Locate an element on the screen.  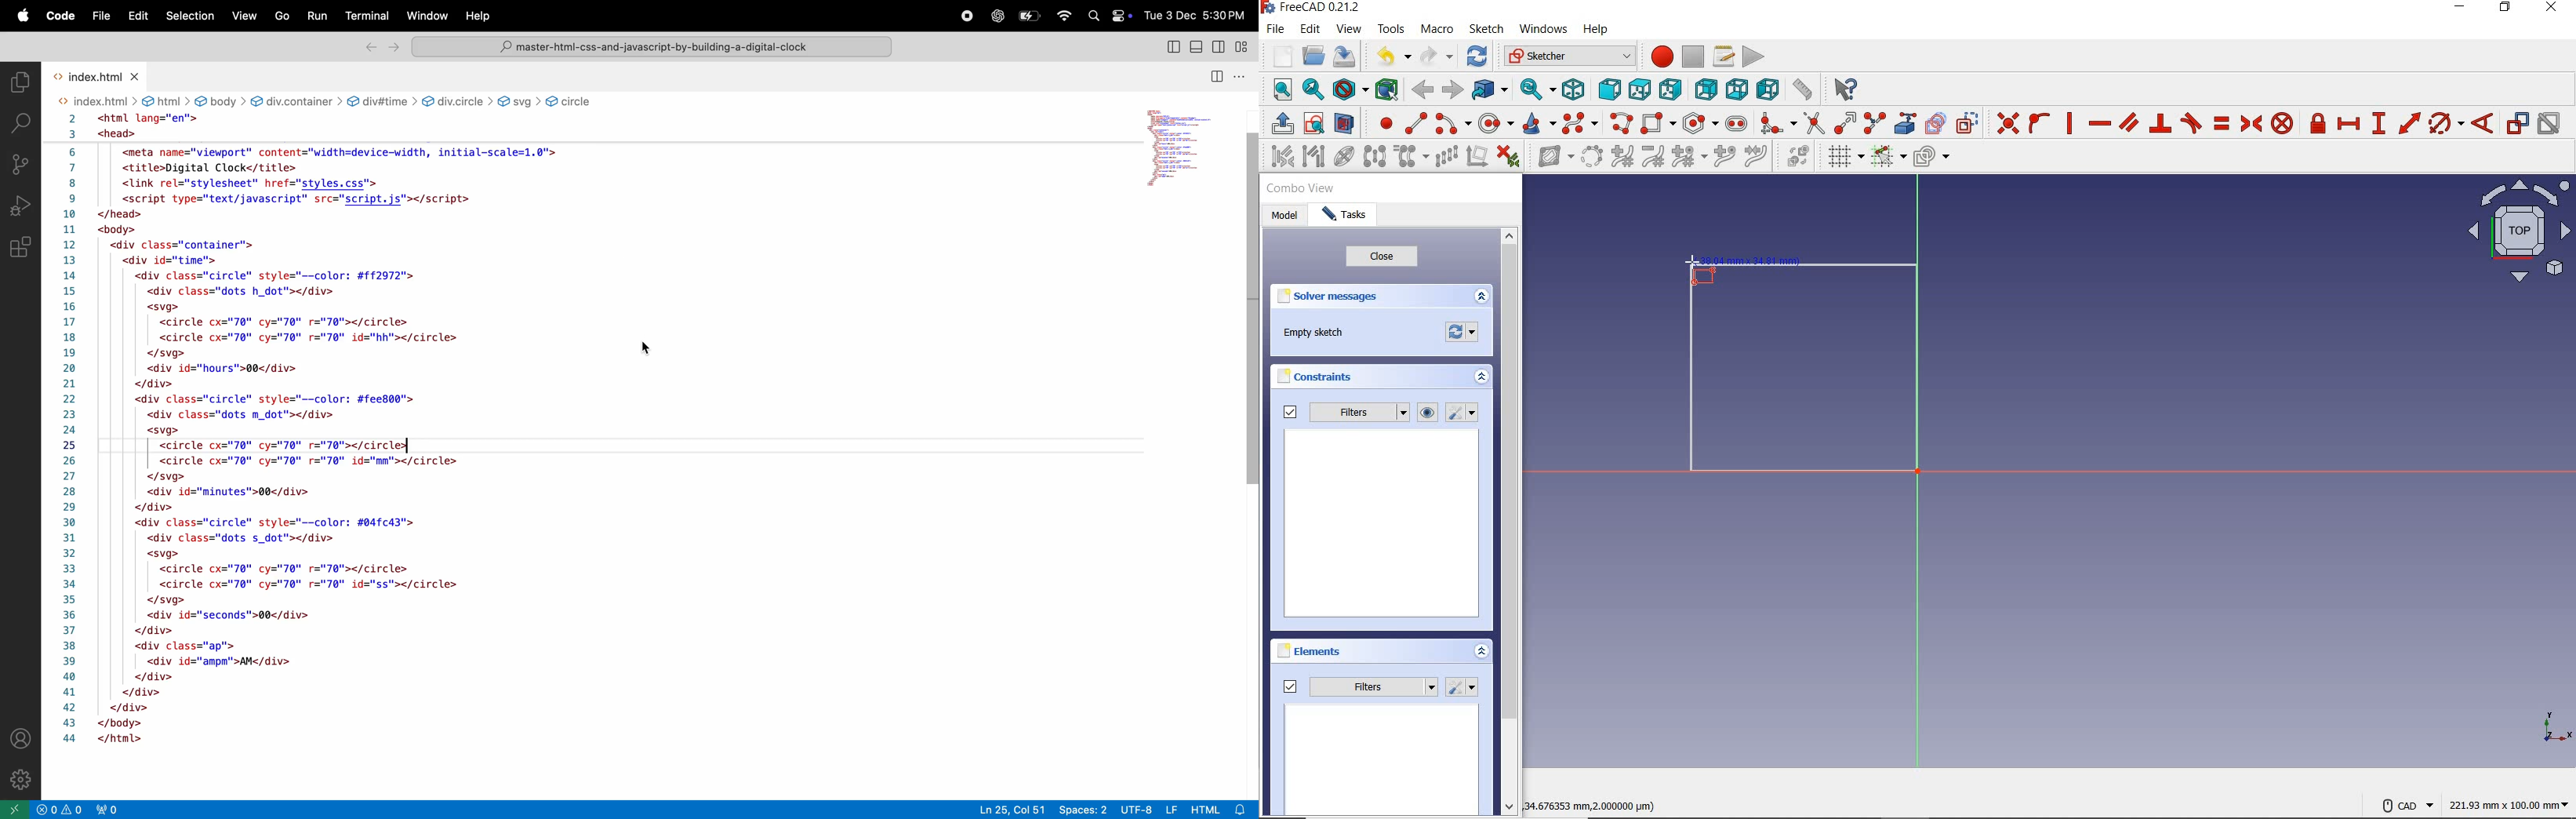
Go is located at coordinates (281, 16).